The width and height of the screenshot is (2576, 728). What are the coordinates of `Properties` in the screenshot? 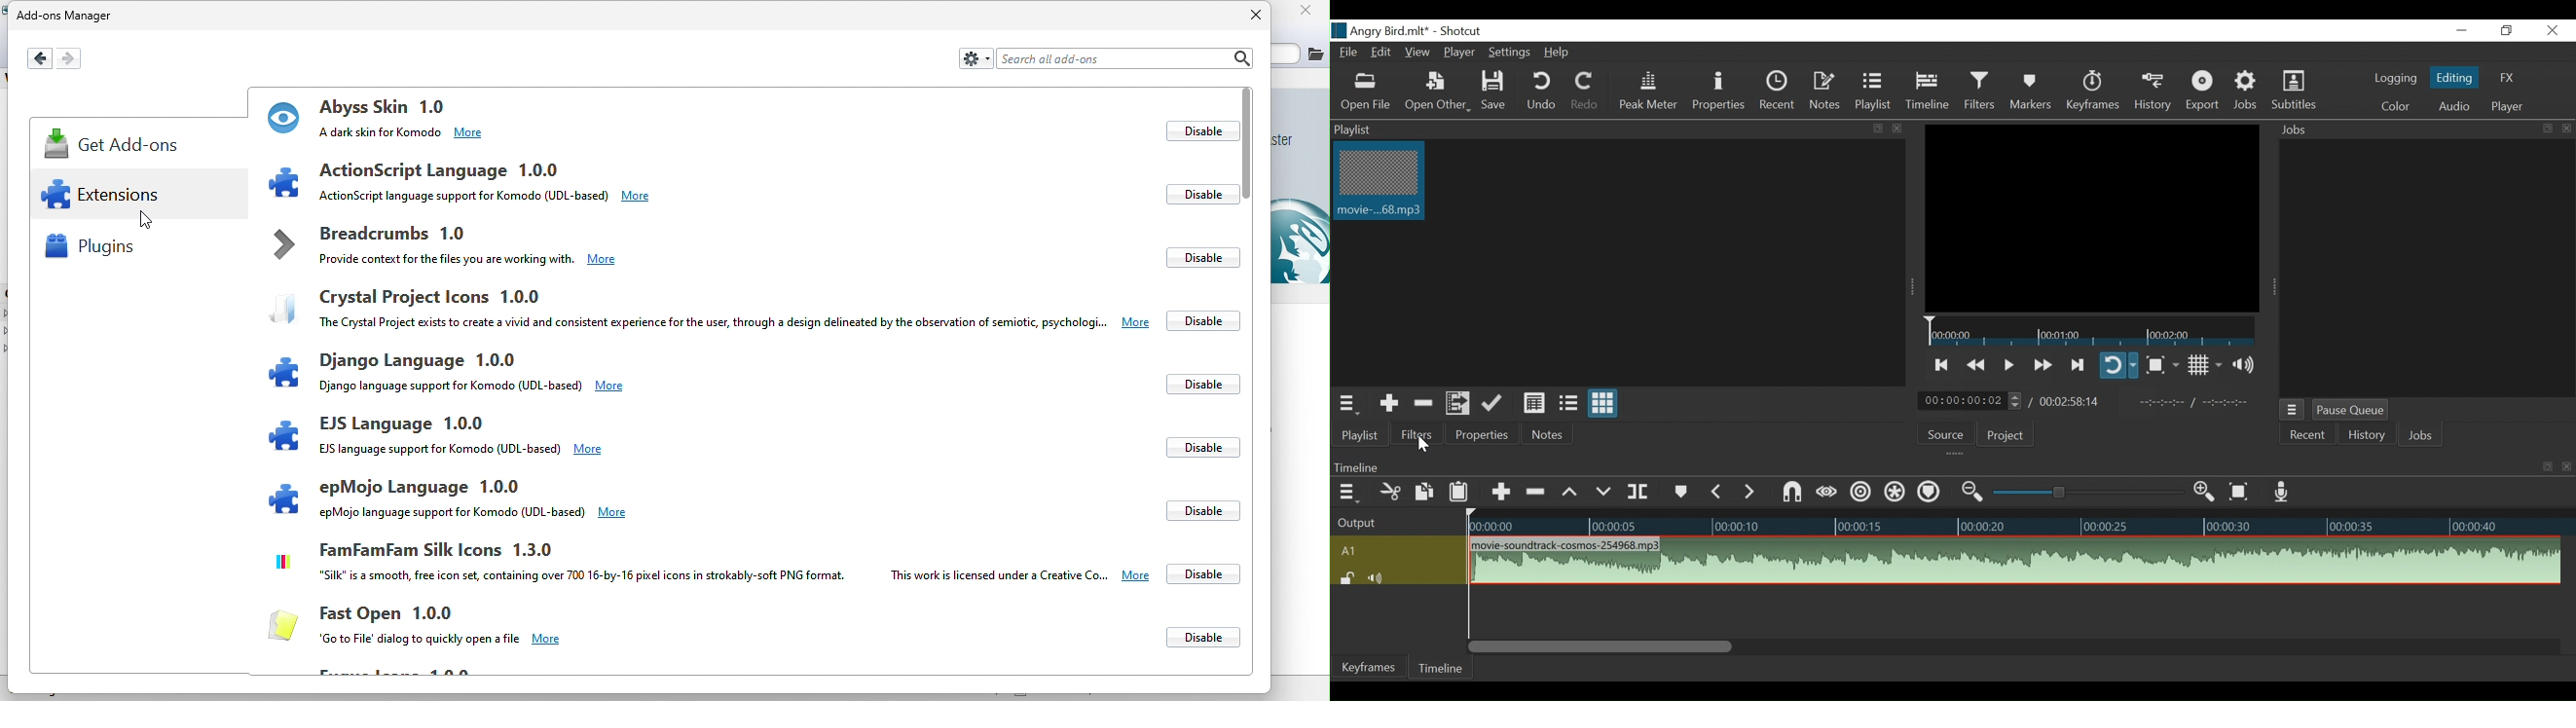 It's located at (1721, 90).